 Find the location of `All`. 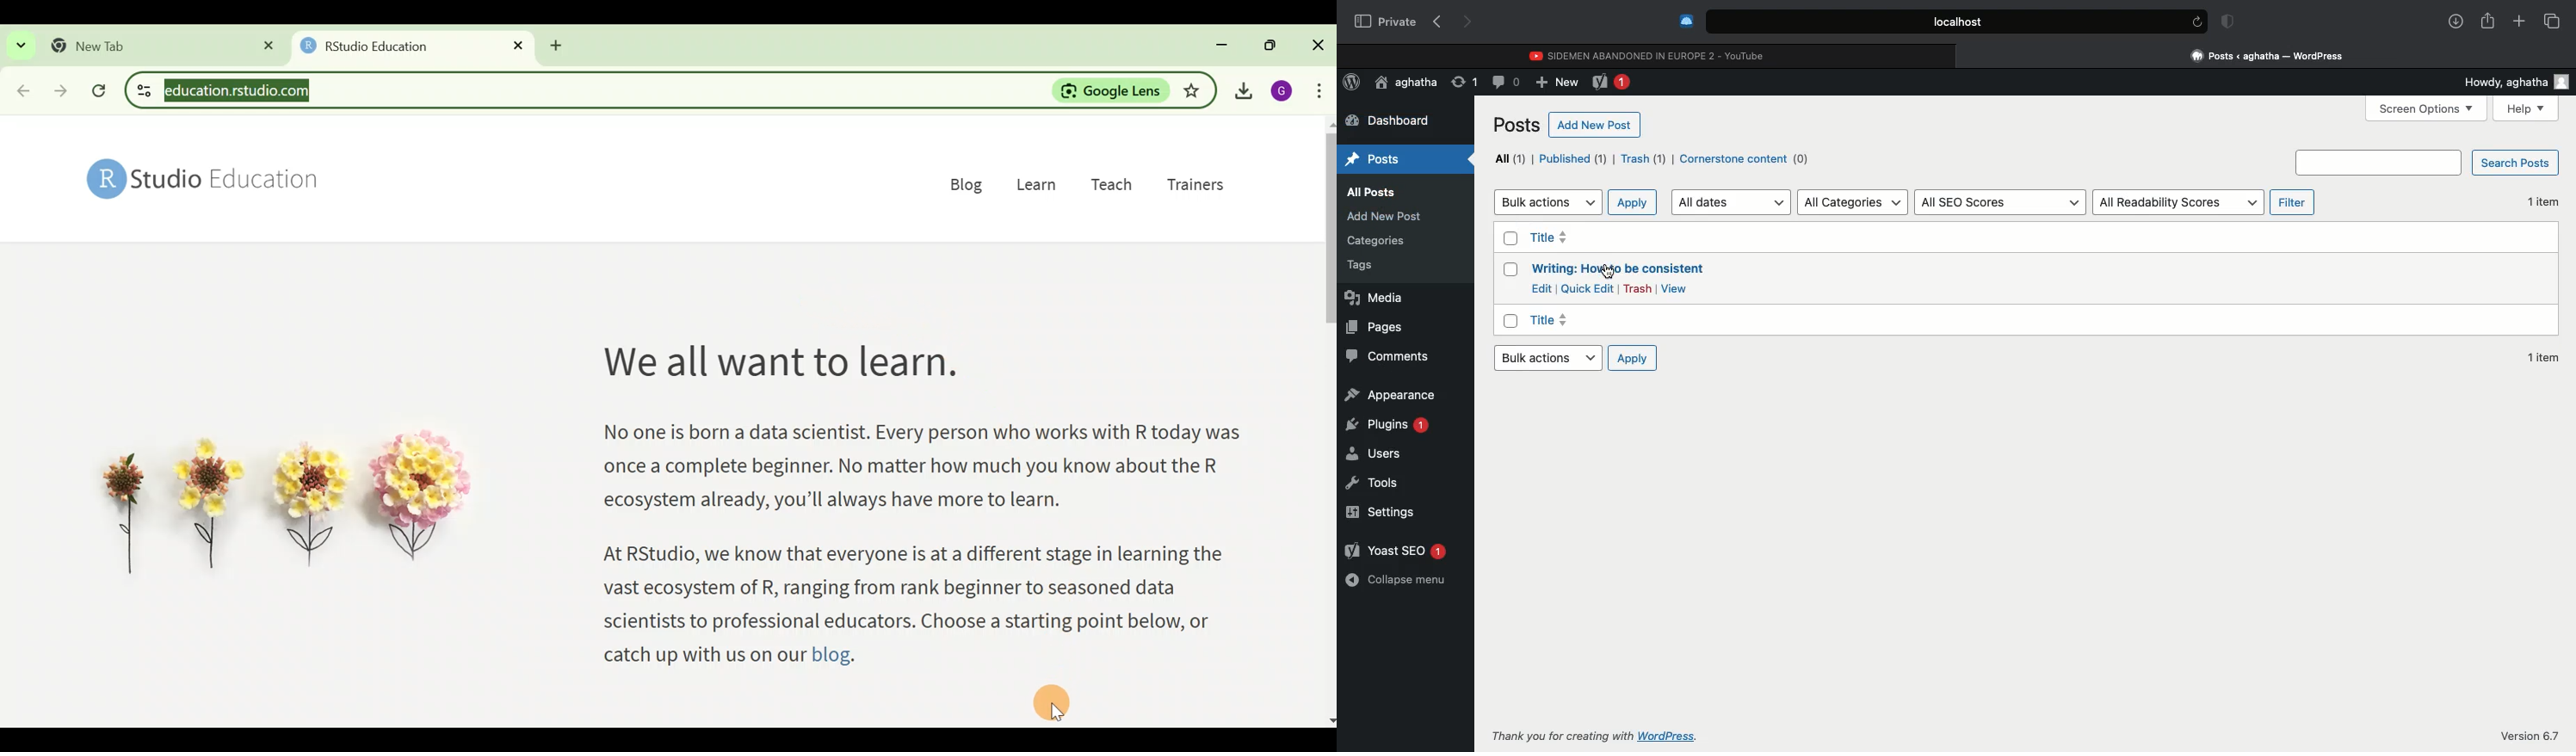

All is located at coordinates (1506, 158).